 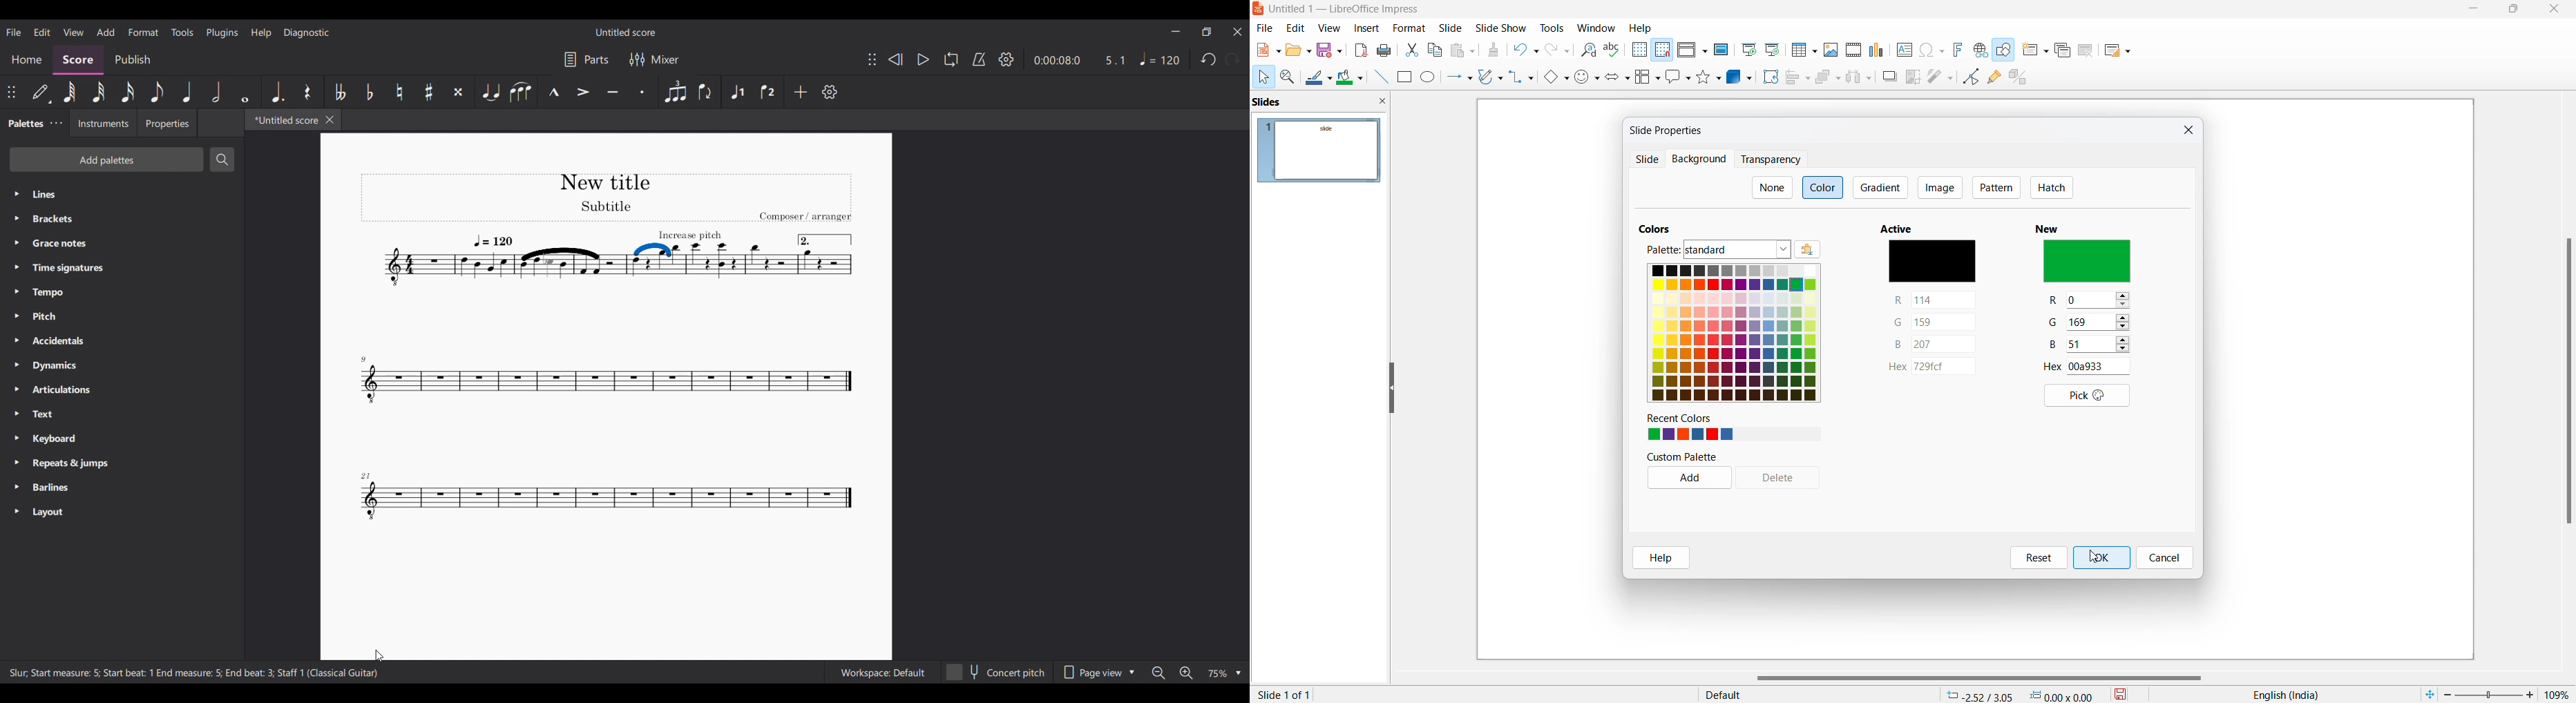 What do you see at coordinates (2488, 693) in the screenshot?
I see `zoom slider` at bounding box center [2488, 693].